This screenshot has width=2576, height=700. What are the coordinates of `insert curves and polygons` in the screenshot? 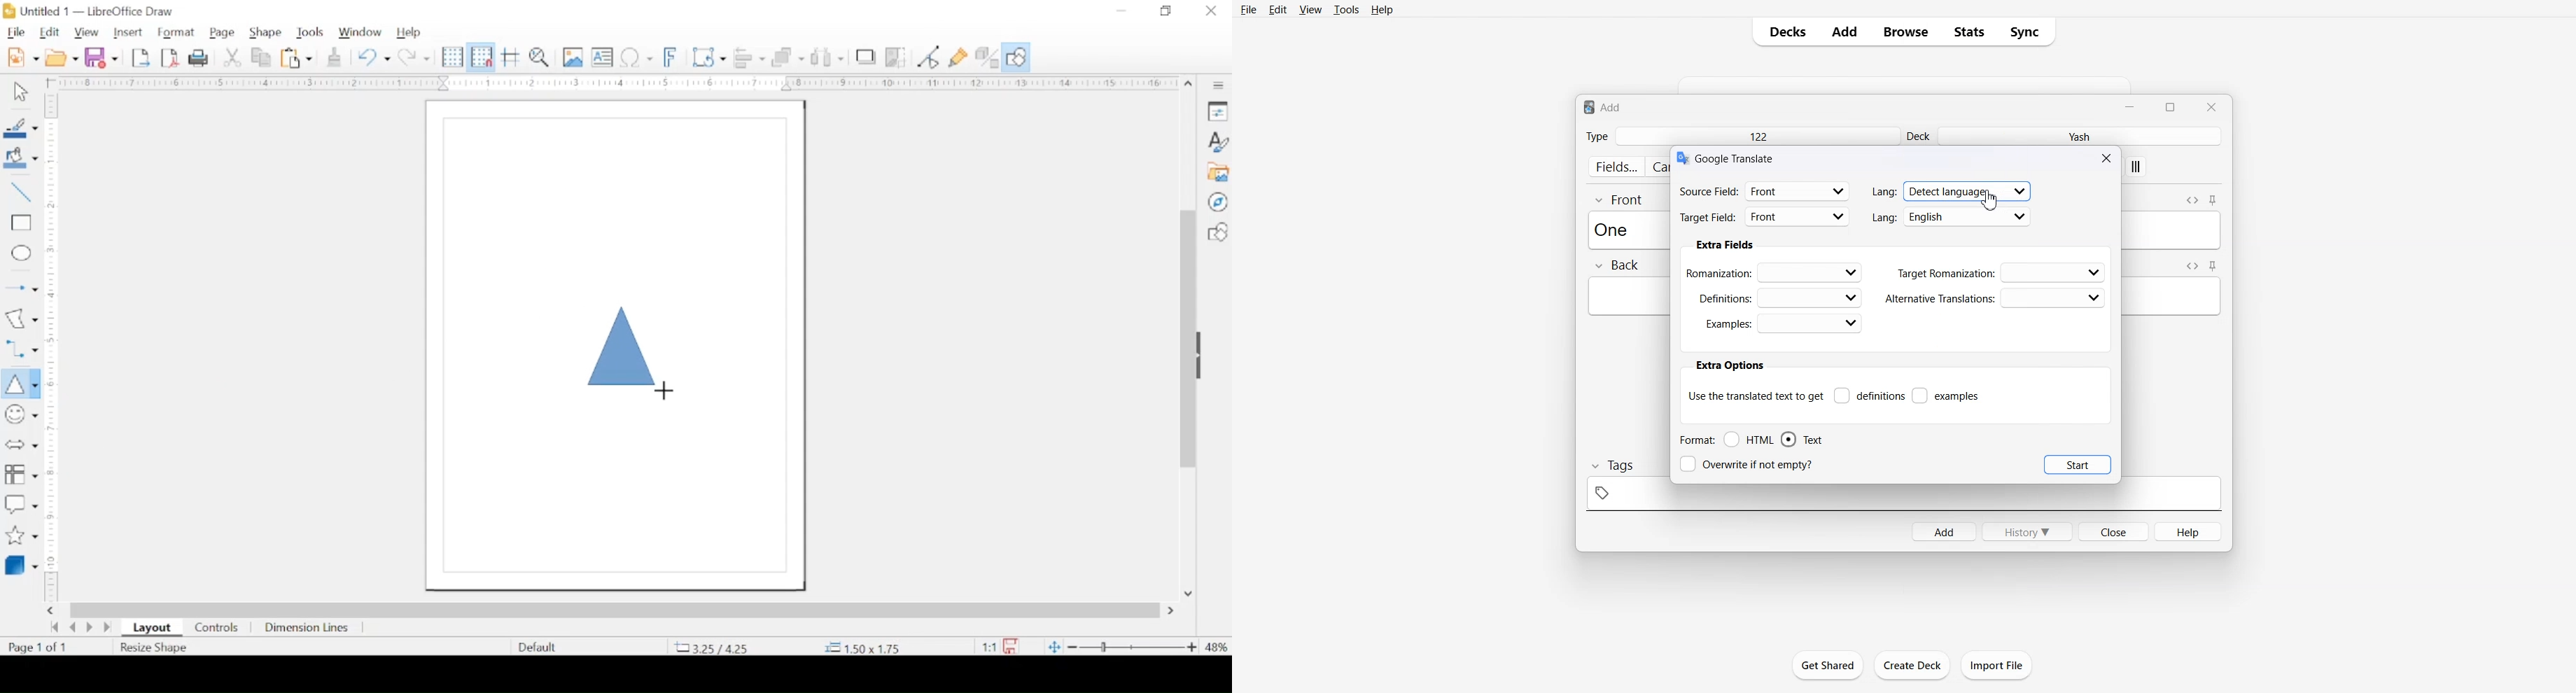 It's located at (21, 318).